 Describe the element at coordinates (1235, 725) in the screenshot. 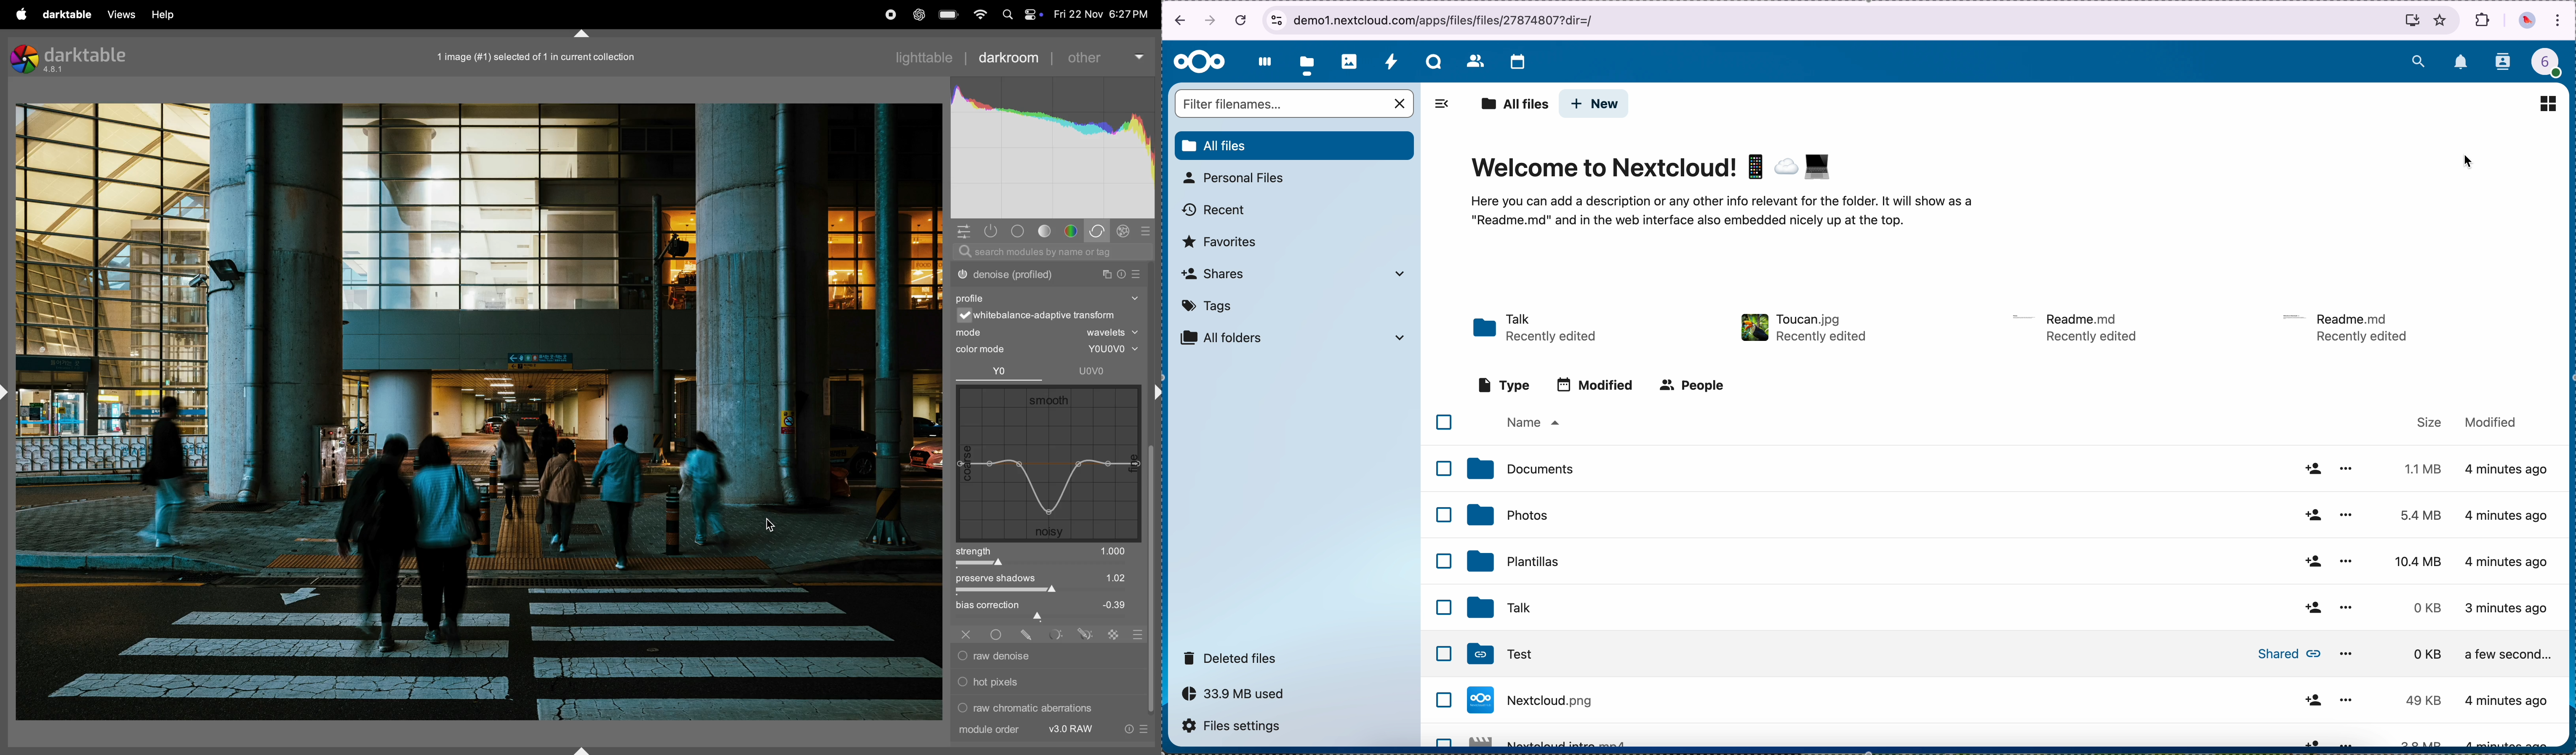

I see `files settings` at that location.